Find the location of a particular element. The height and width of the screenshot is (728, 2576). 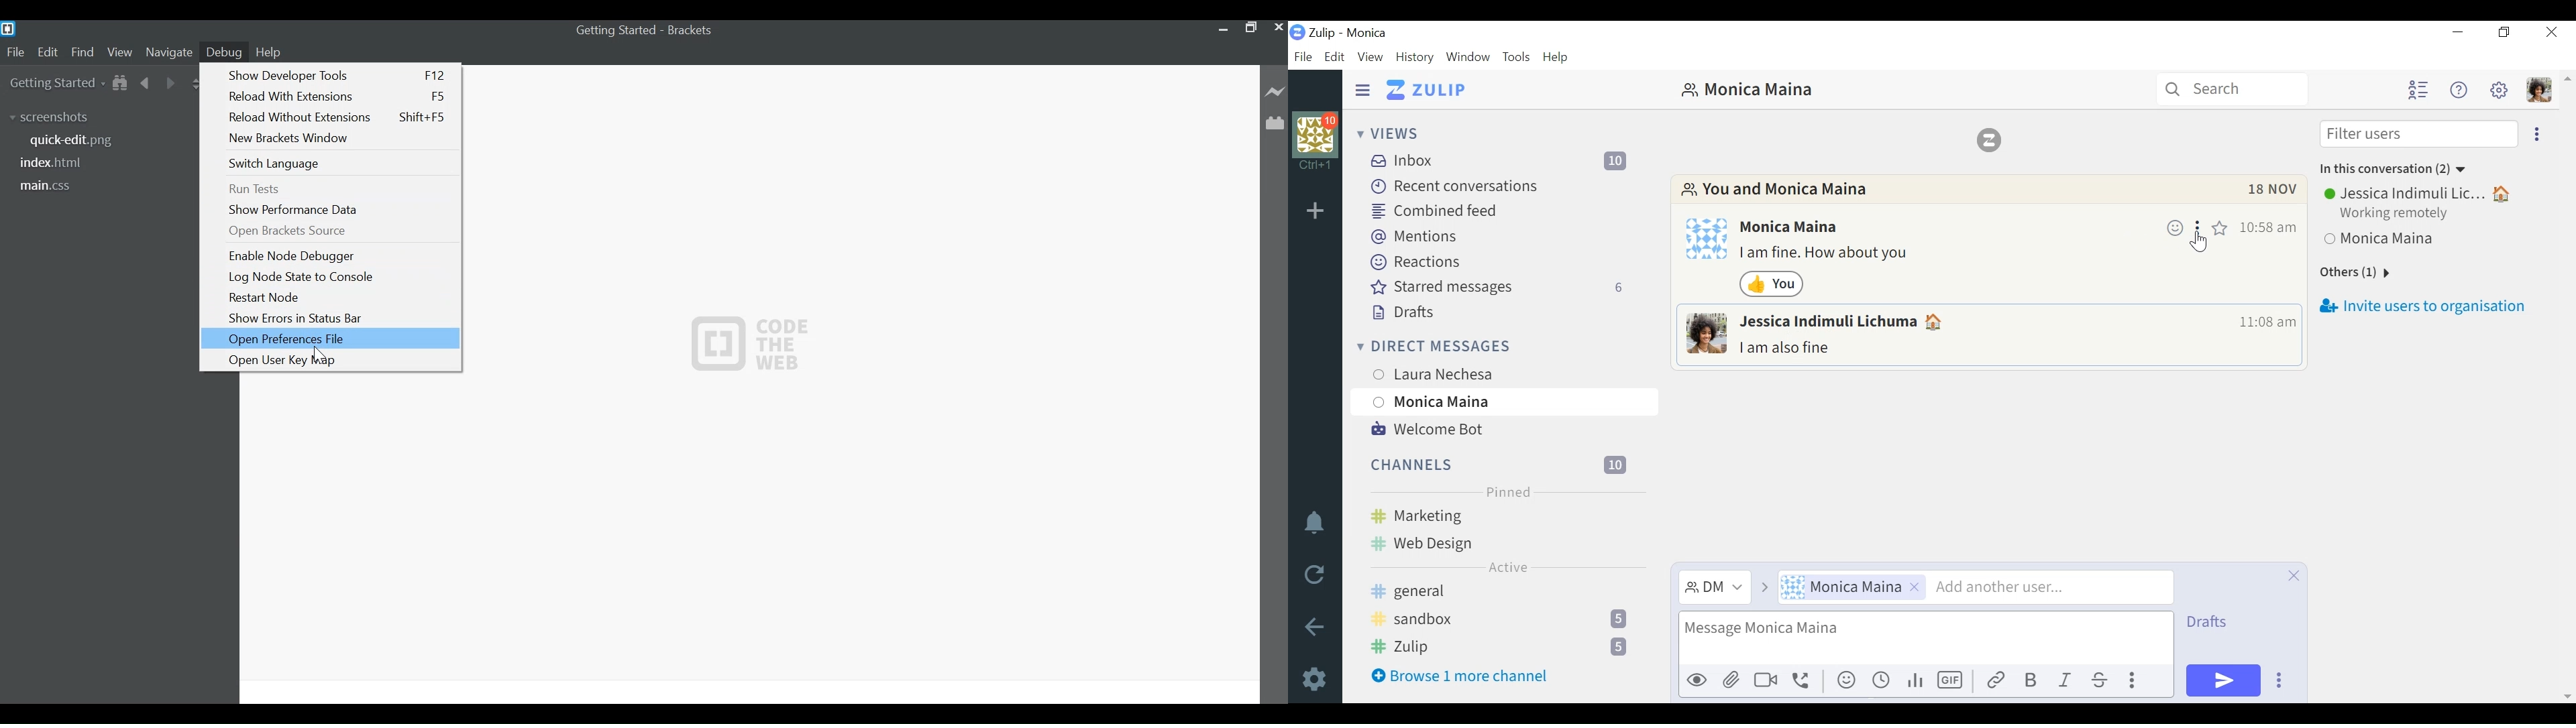

vertical scrollbar is located at coordinates (2567, 387).